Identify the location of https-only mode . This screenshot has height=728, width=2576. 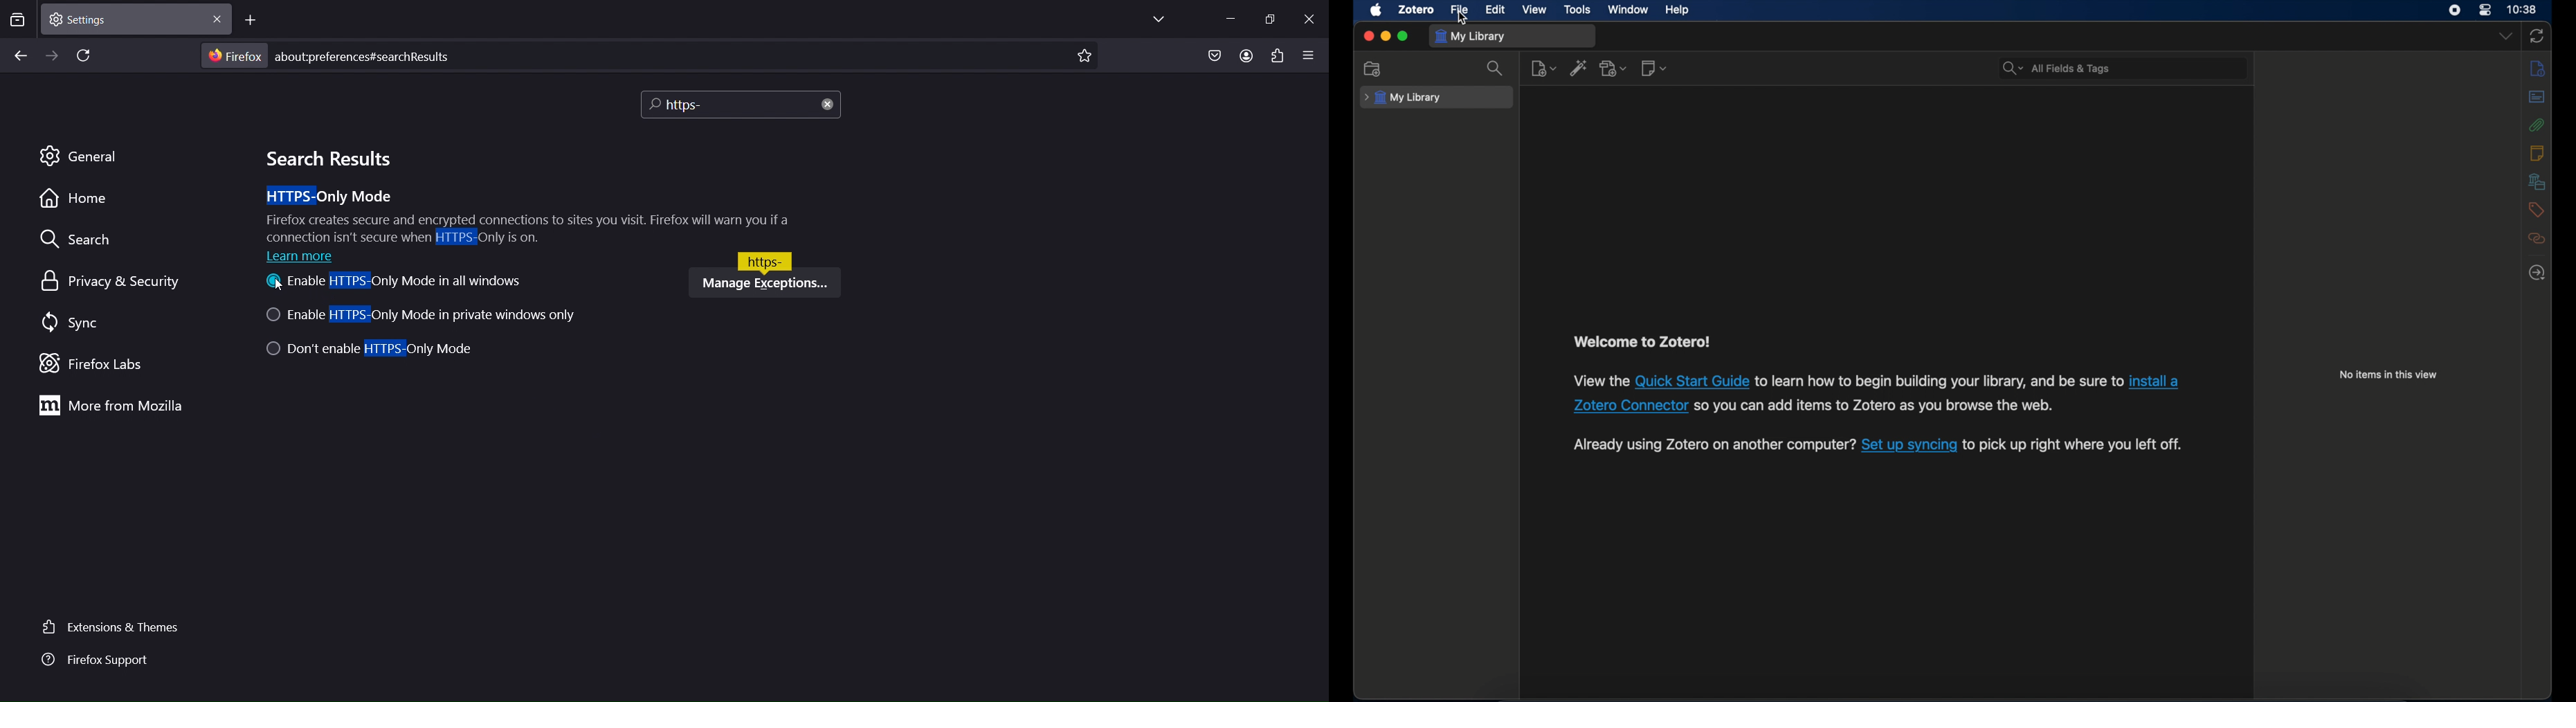
(526, 215).